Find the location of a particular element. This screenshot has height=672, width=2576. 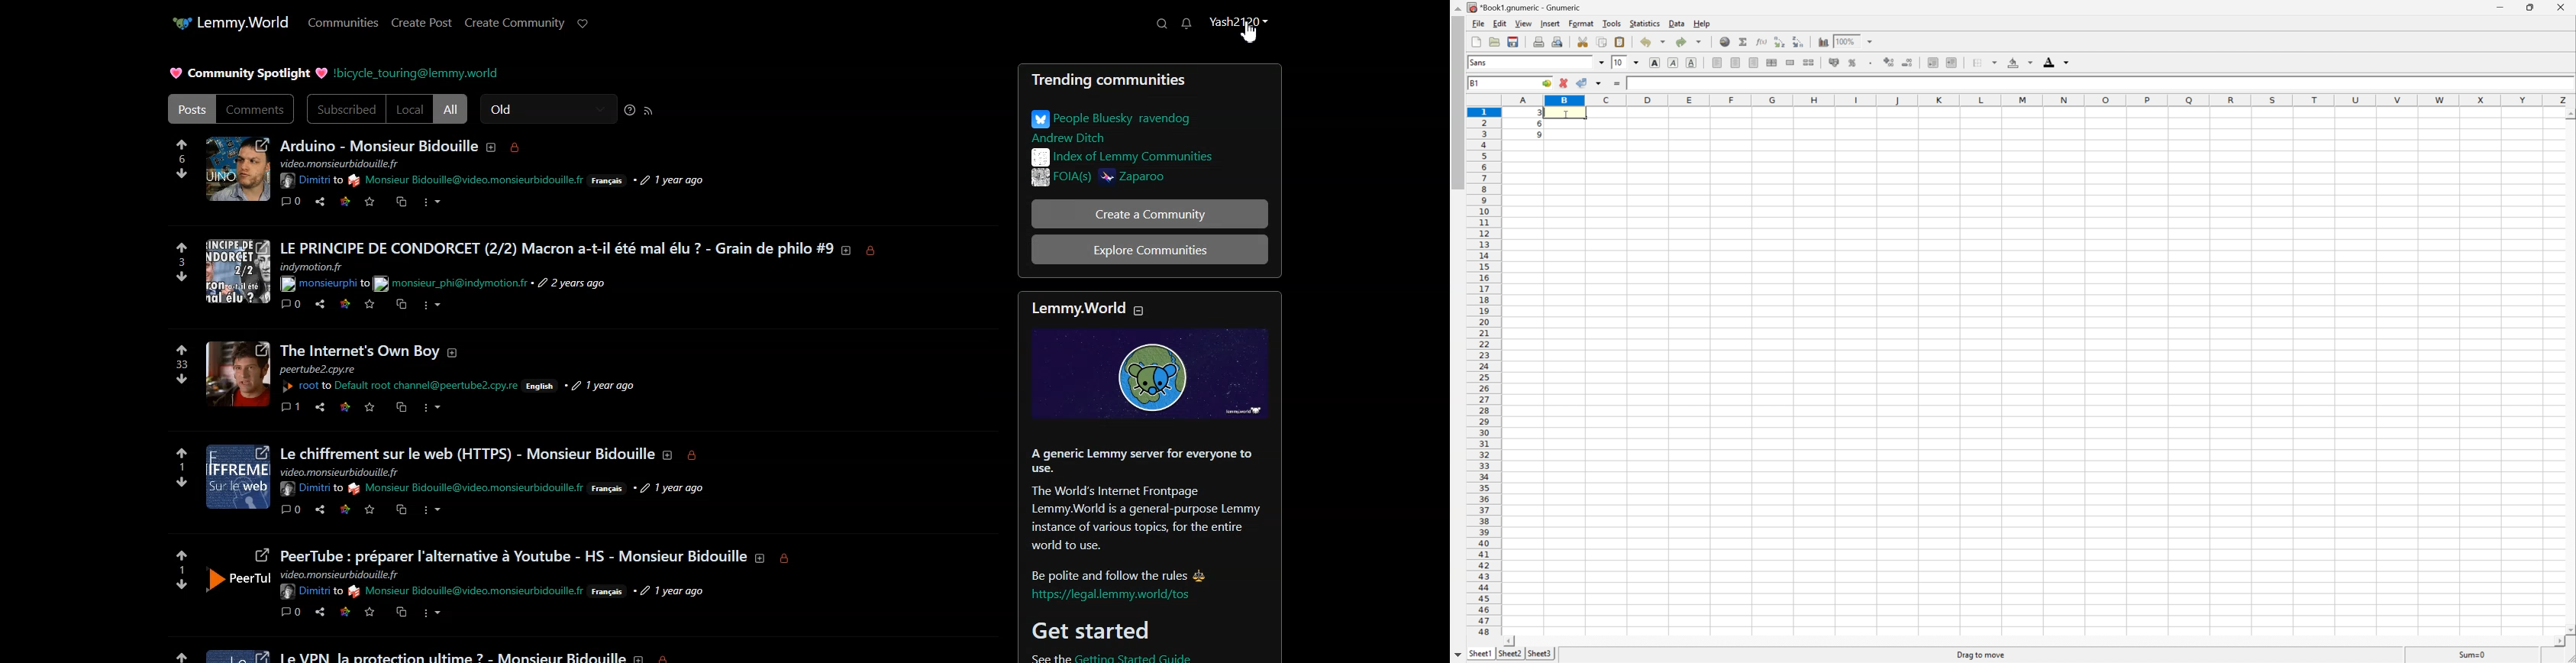

Insert a chart is located at coordinates (1824, 42).